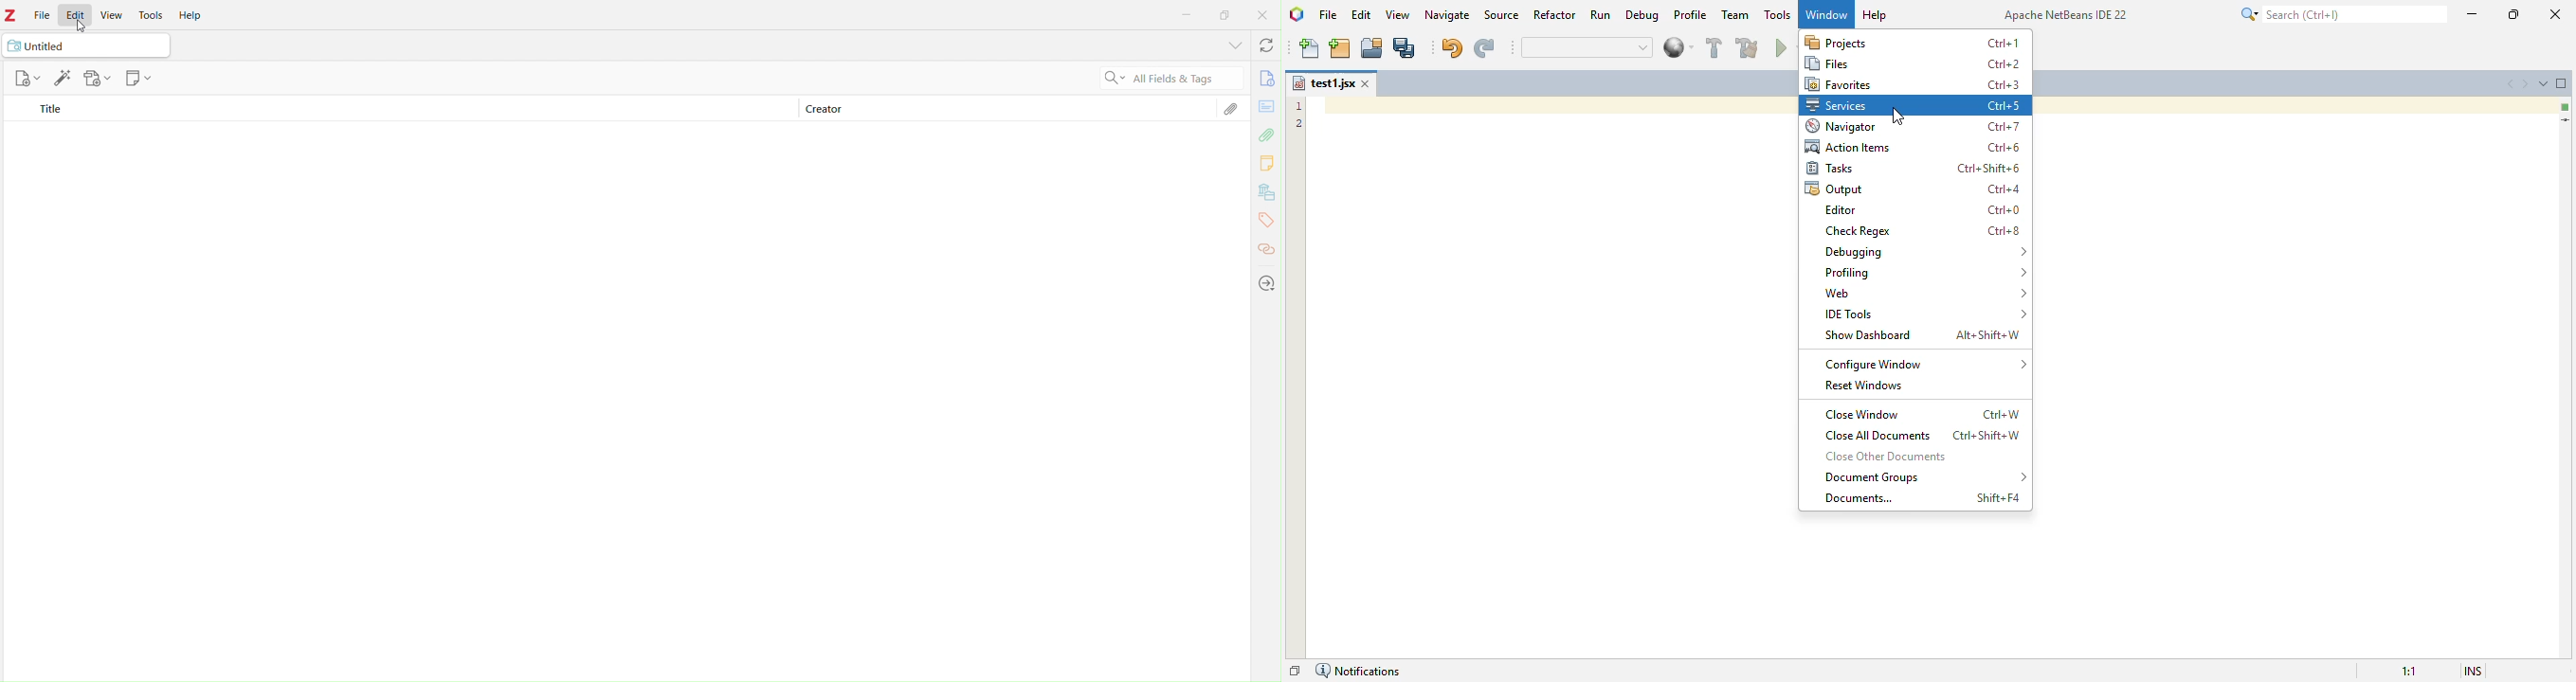 The image size is (2576, 700). What do you see at coordinates (139, 79) in the screenshot?
I see `Reference` at bounding box center [139, 79].